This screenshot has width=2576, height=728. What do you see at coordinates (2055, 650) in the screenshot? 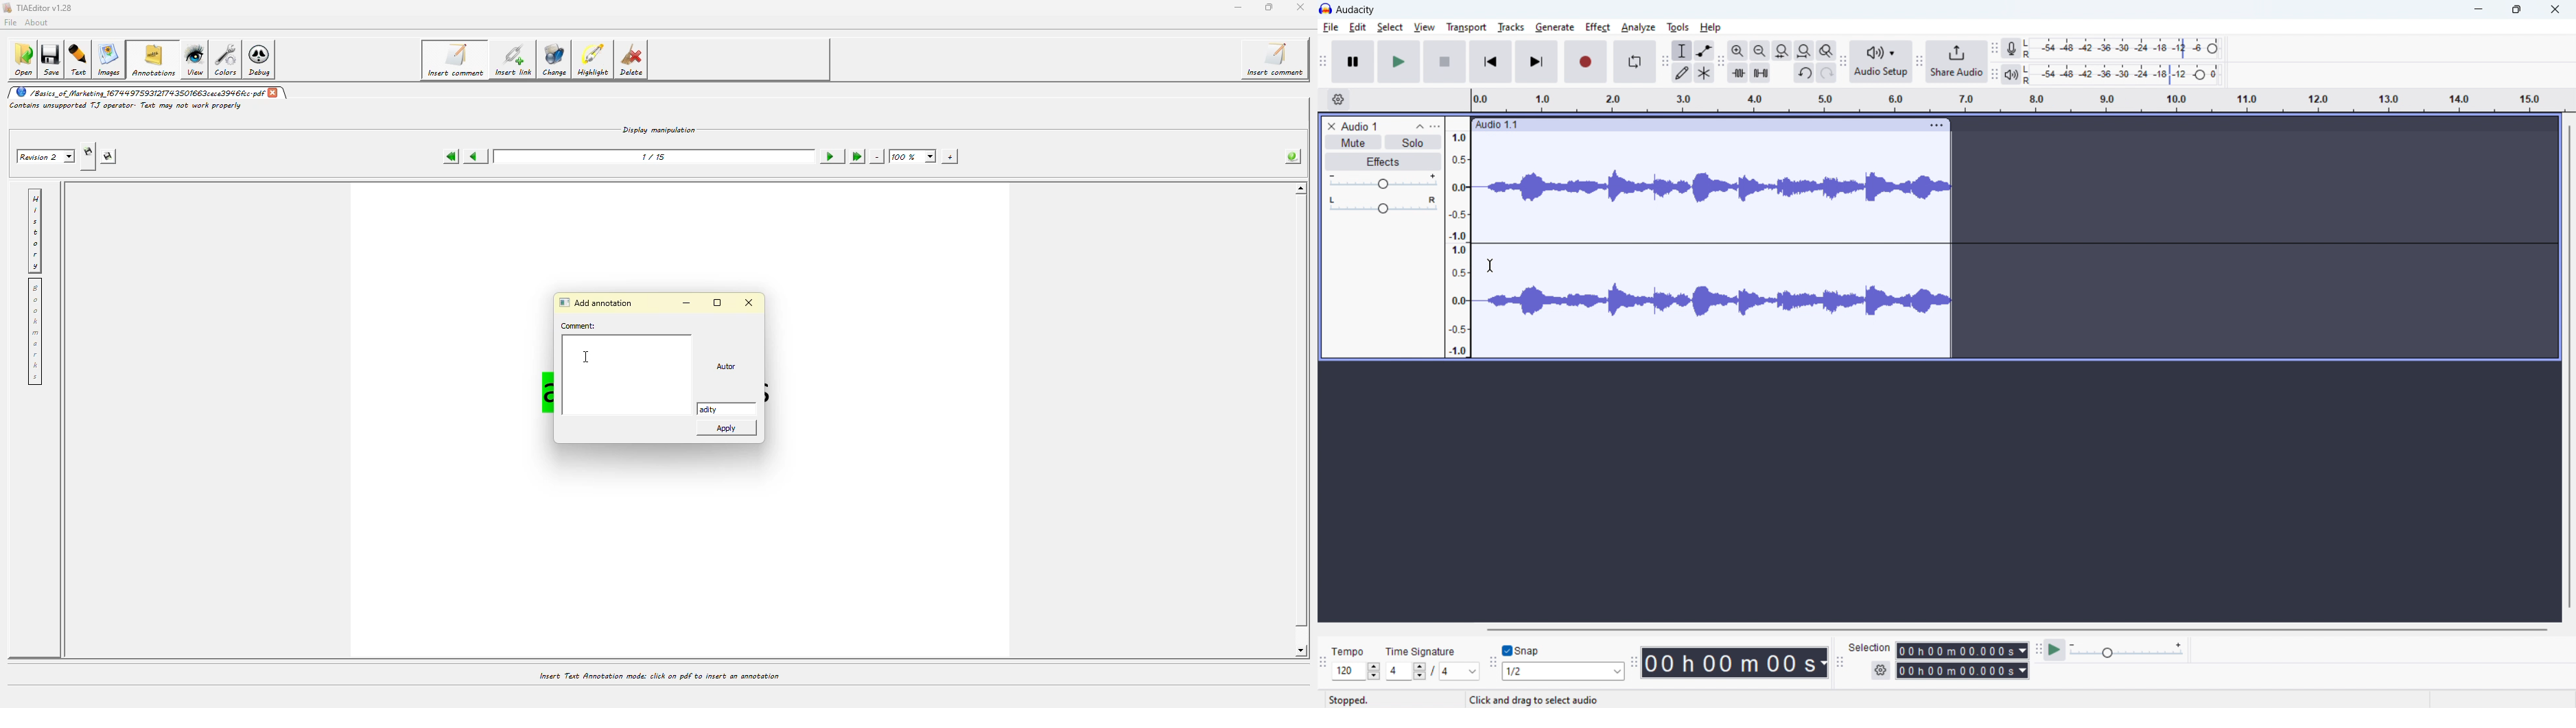
I see `play at speed` at bounding box center [2055, 650].